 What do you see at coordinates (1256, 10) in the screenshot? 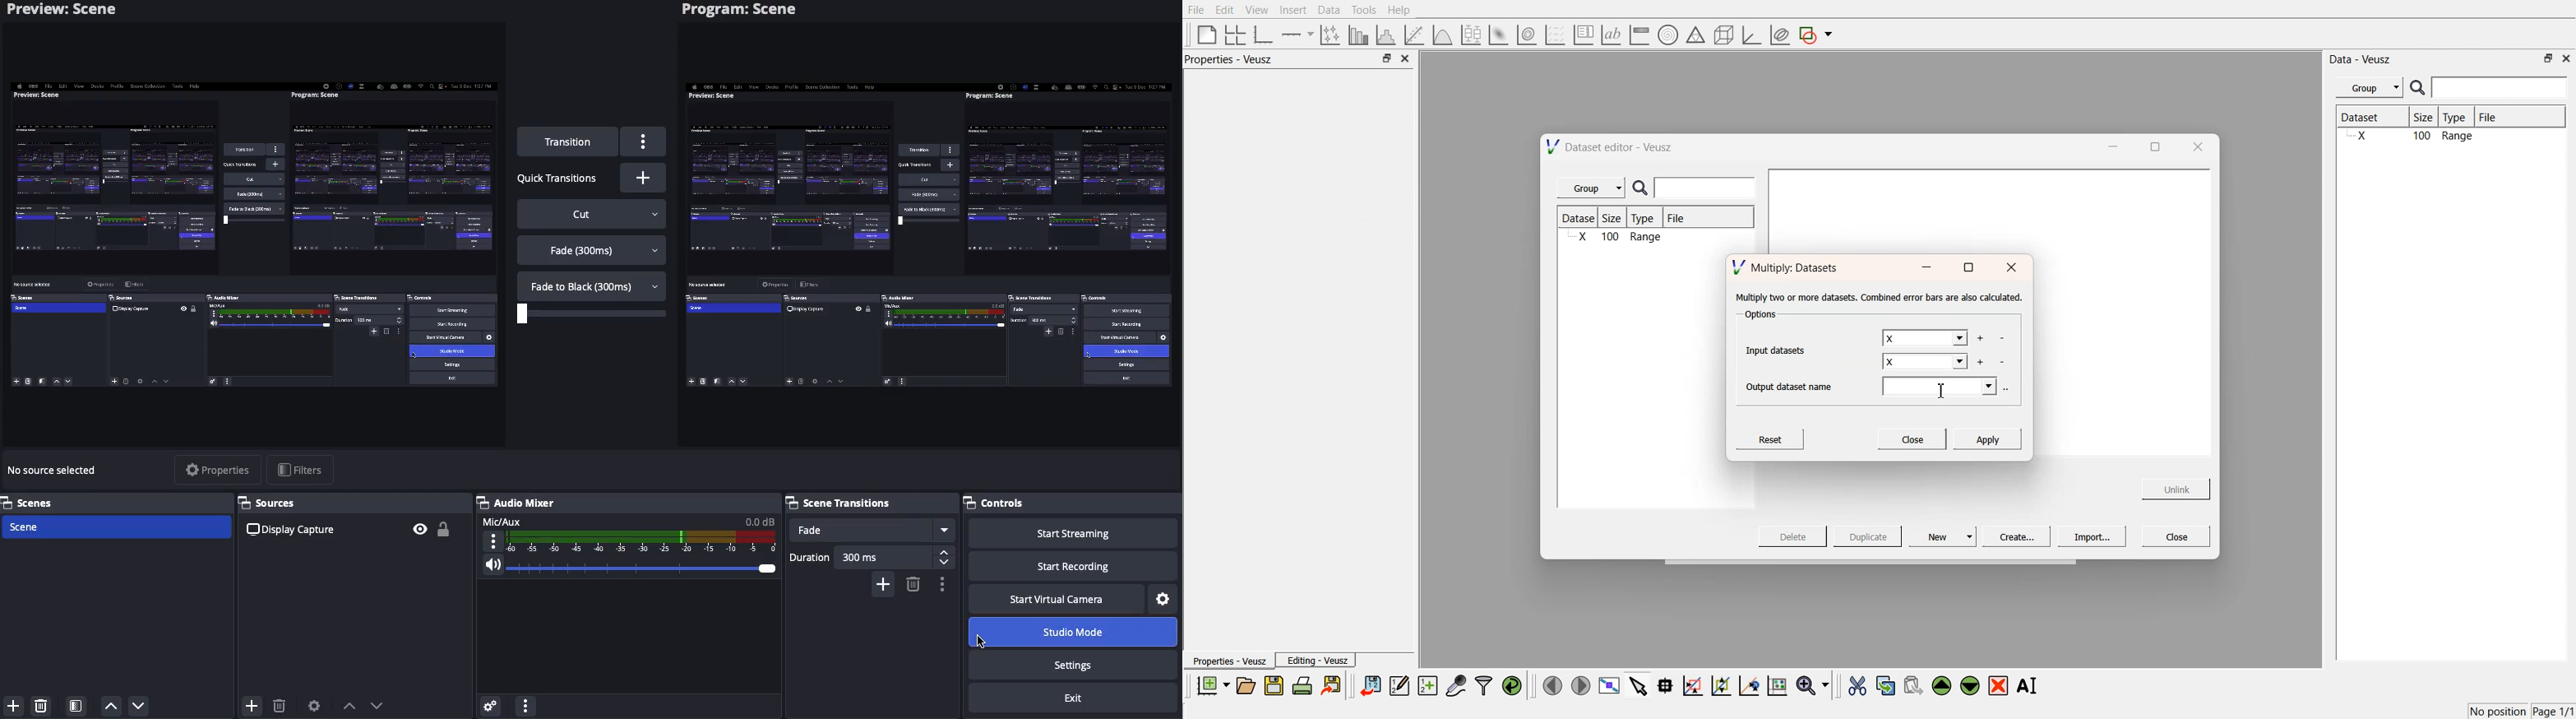
I see `View` at bounding box center [1256, 10].